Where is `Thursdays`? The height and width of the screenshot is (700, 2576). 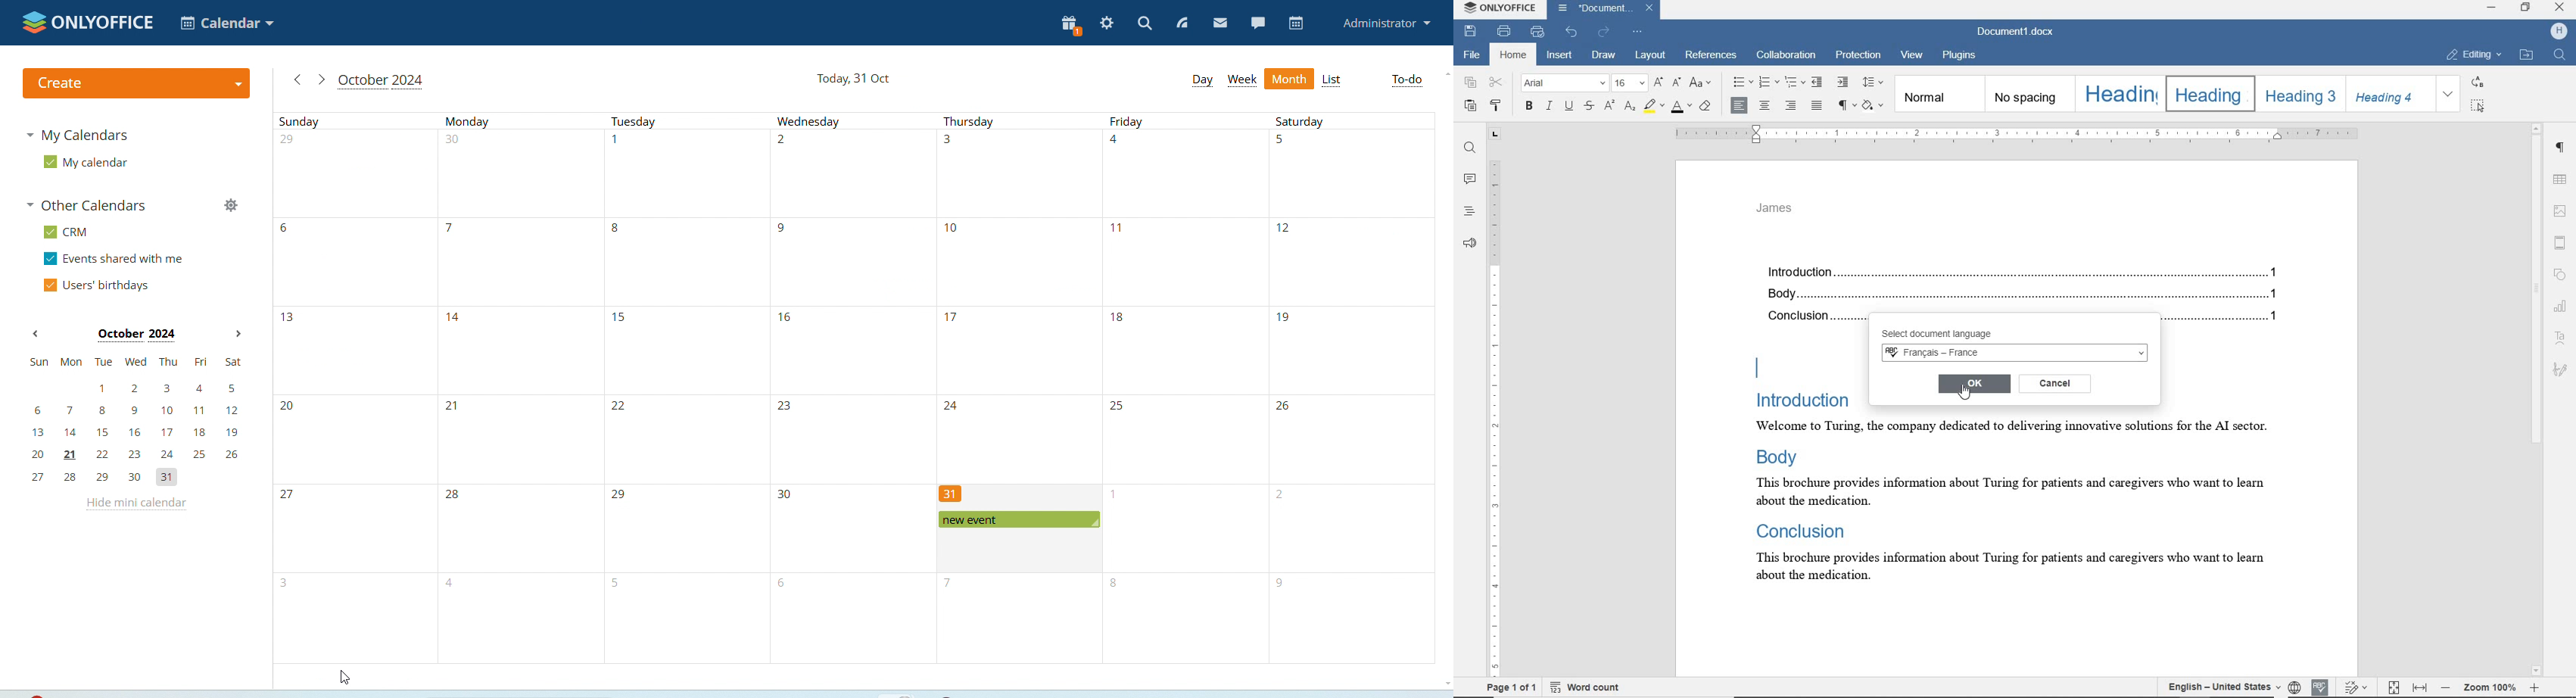 Thursdays is located at coordinates (1016, 298).